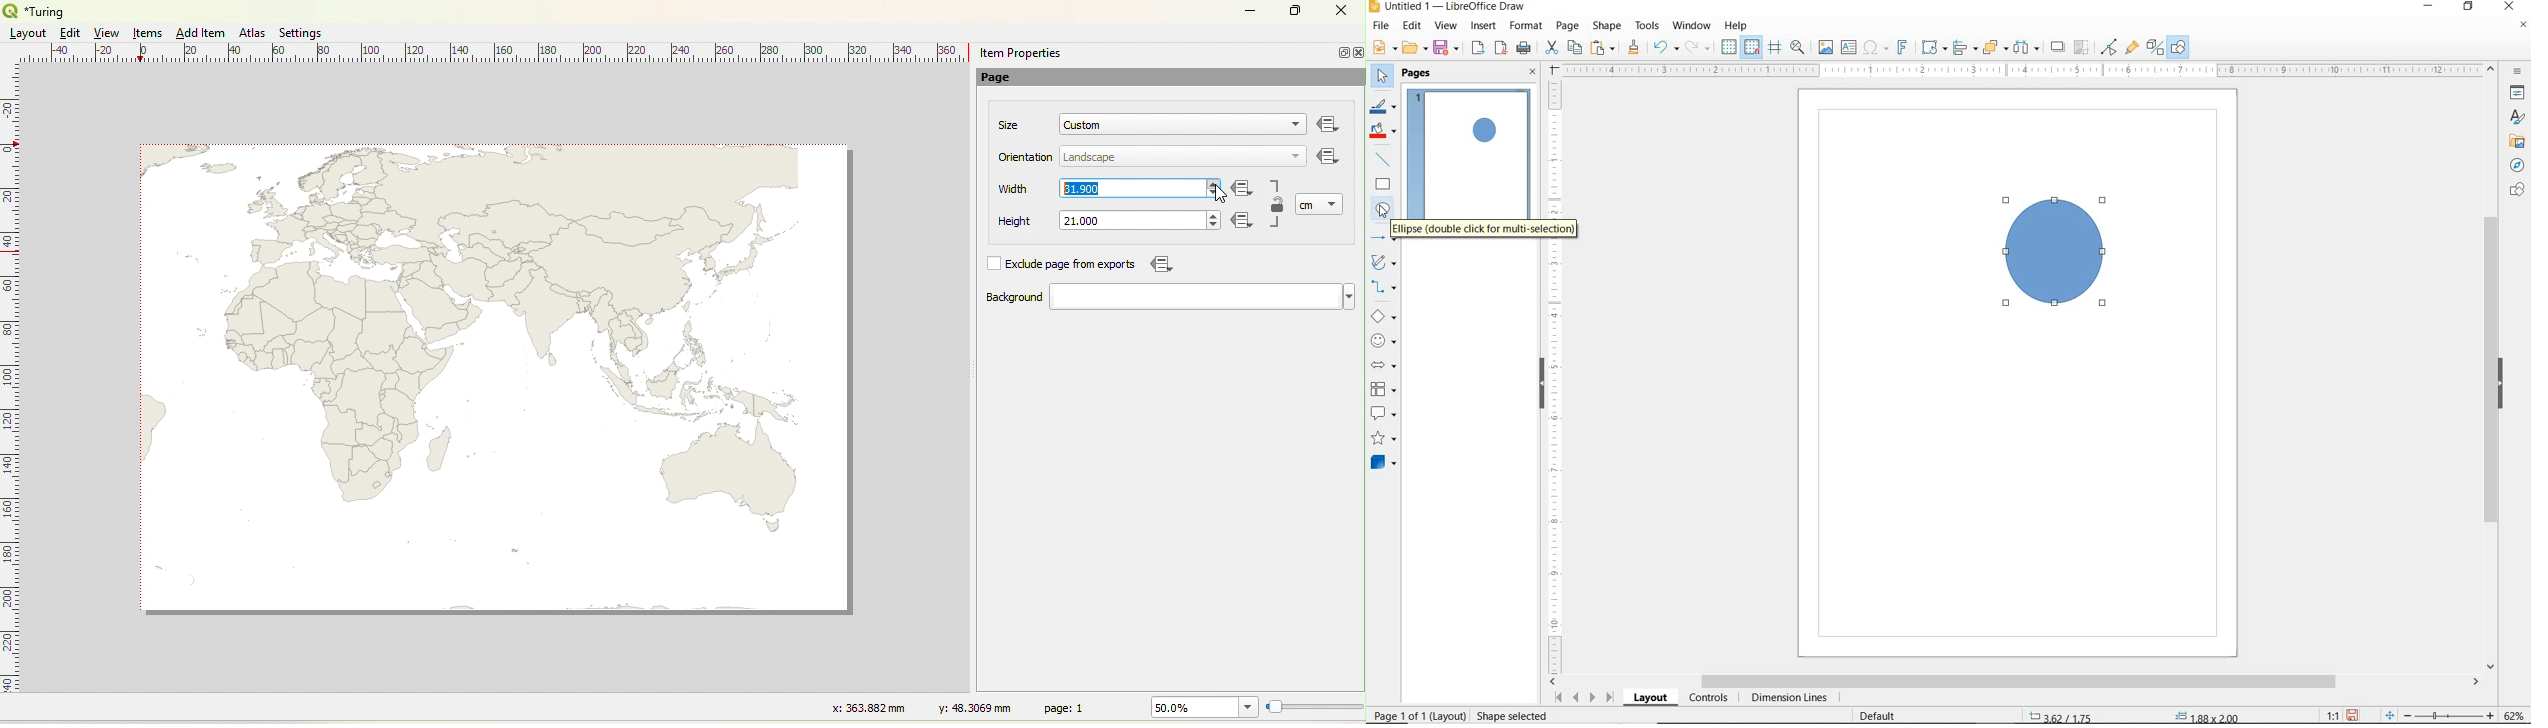  I want to click on UNDO, so click(1666, 49).